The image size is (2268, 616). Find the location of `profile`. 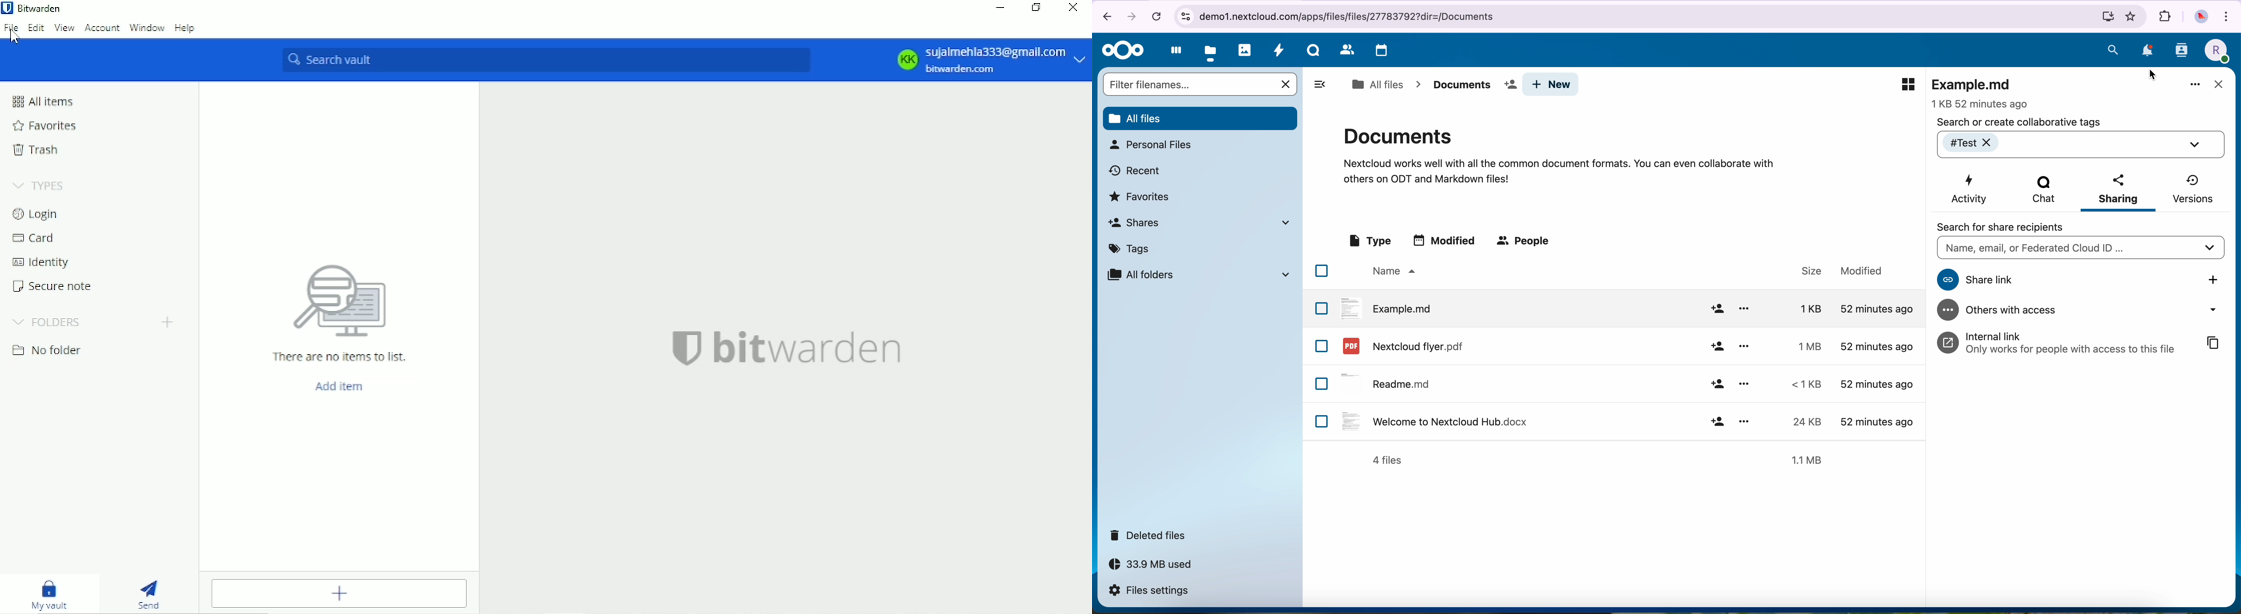

profile is located at coordinates (2216, 51).